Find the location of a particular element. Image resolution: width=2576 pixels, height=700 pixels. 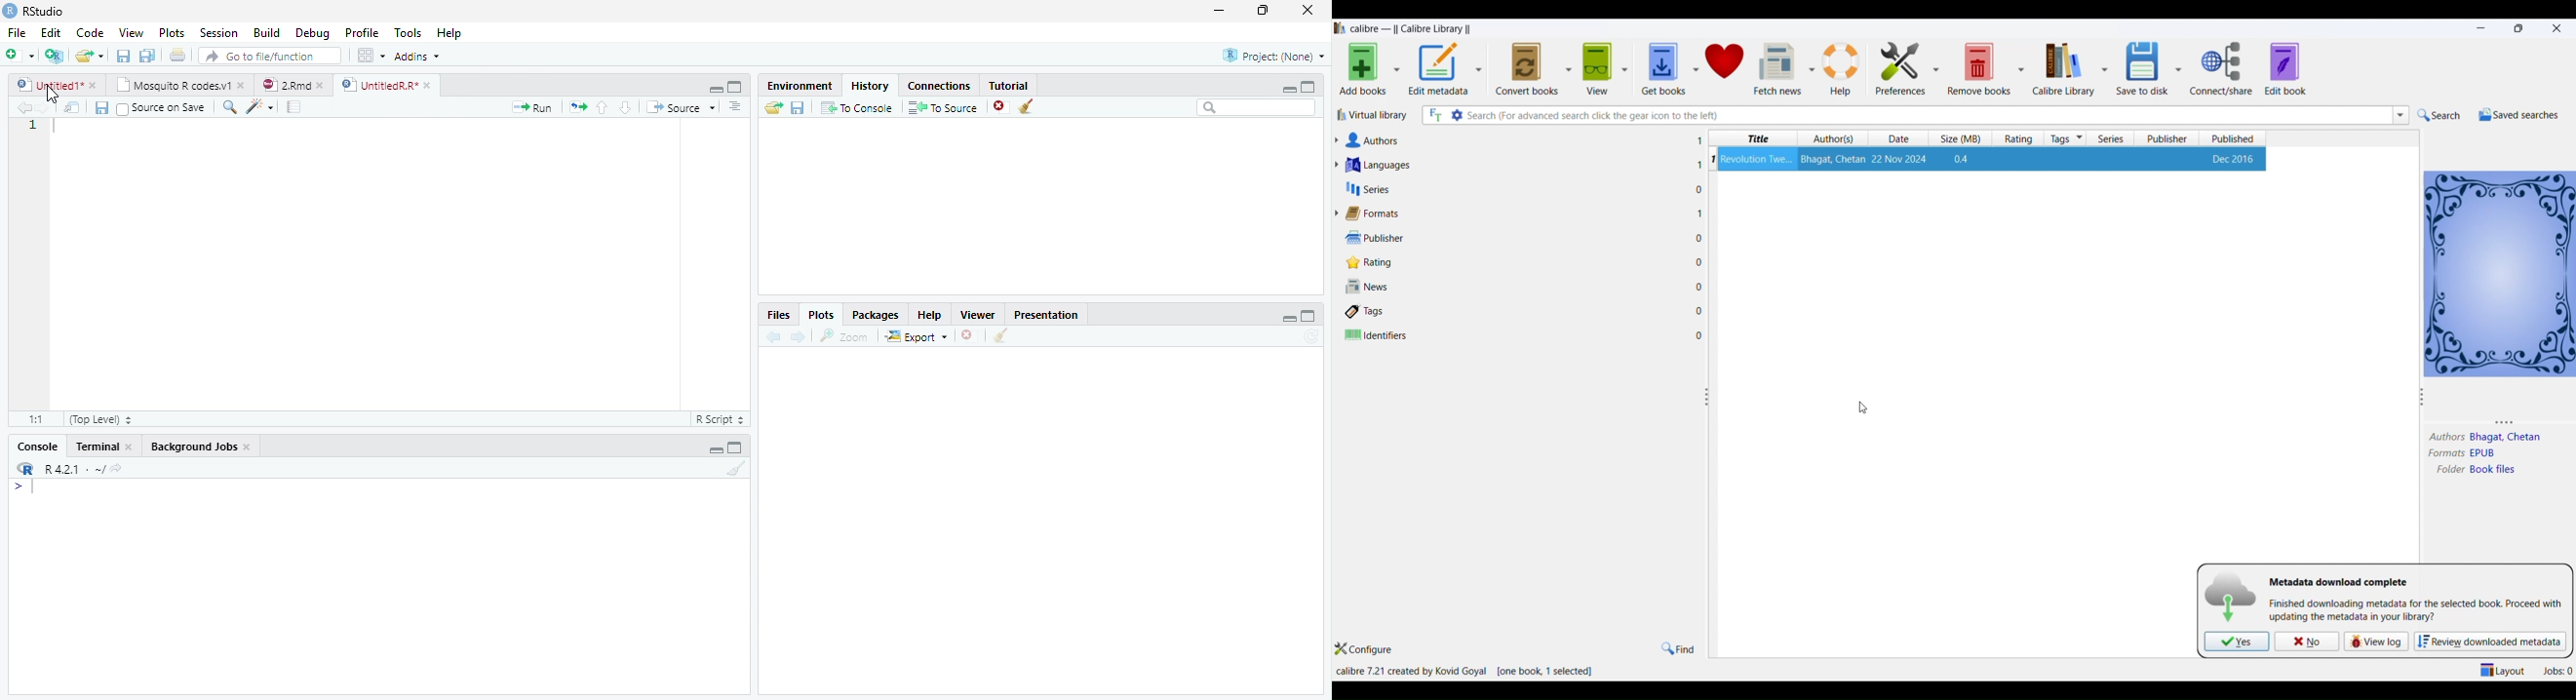

2.RMD is located at coordinates (293, 85).